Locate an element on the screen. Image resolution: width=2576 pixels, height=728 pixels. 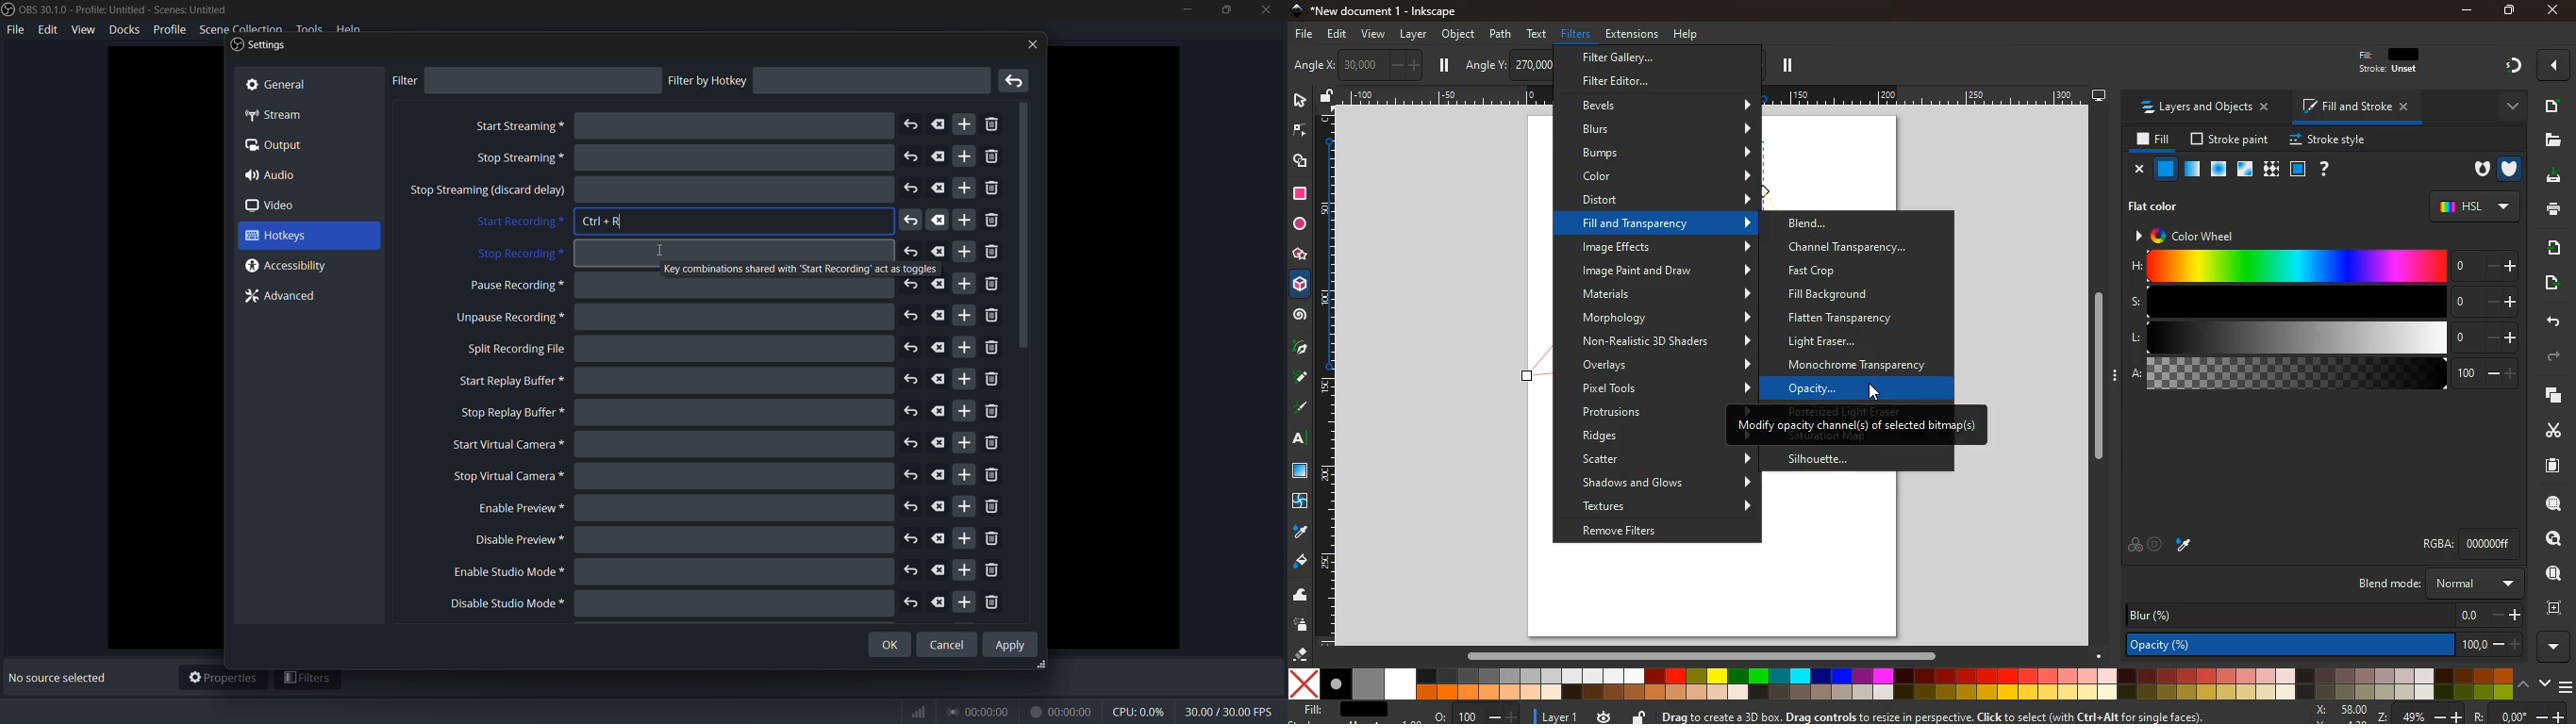
add more is located at coordinates (966, 221).